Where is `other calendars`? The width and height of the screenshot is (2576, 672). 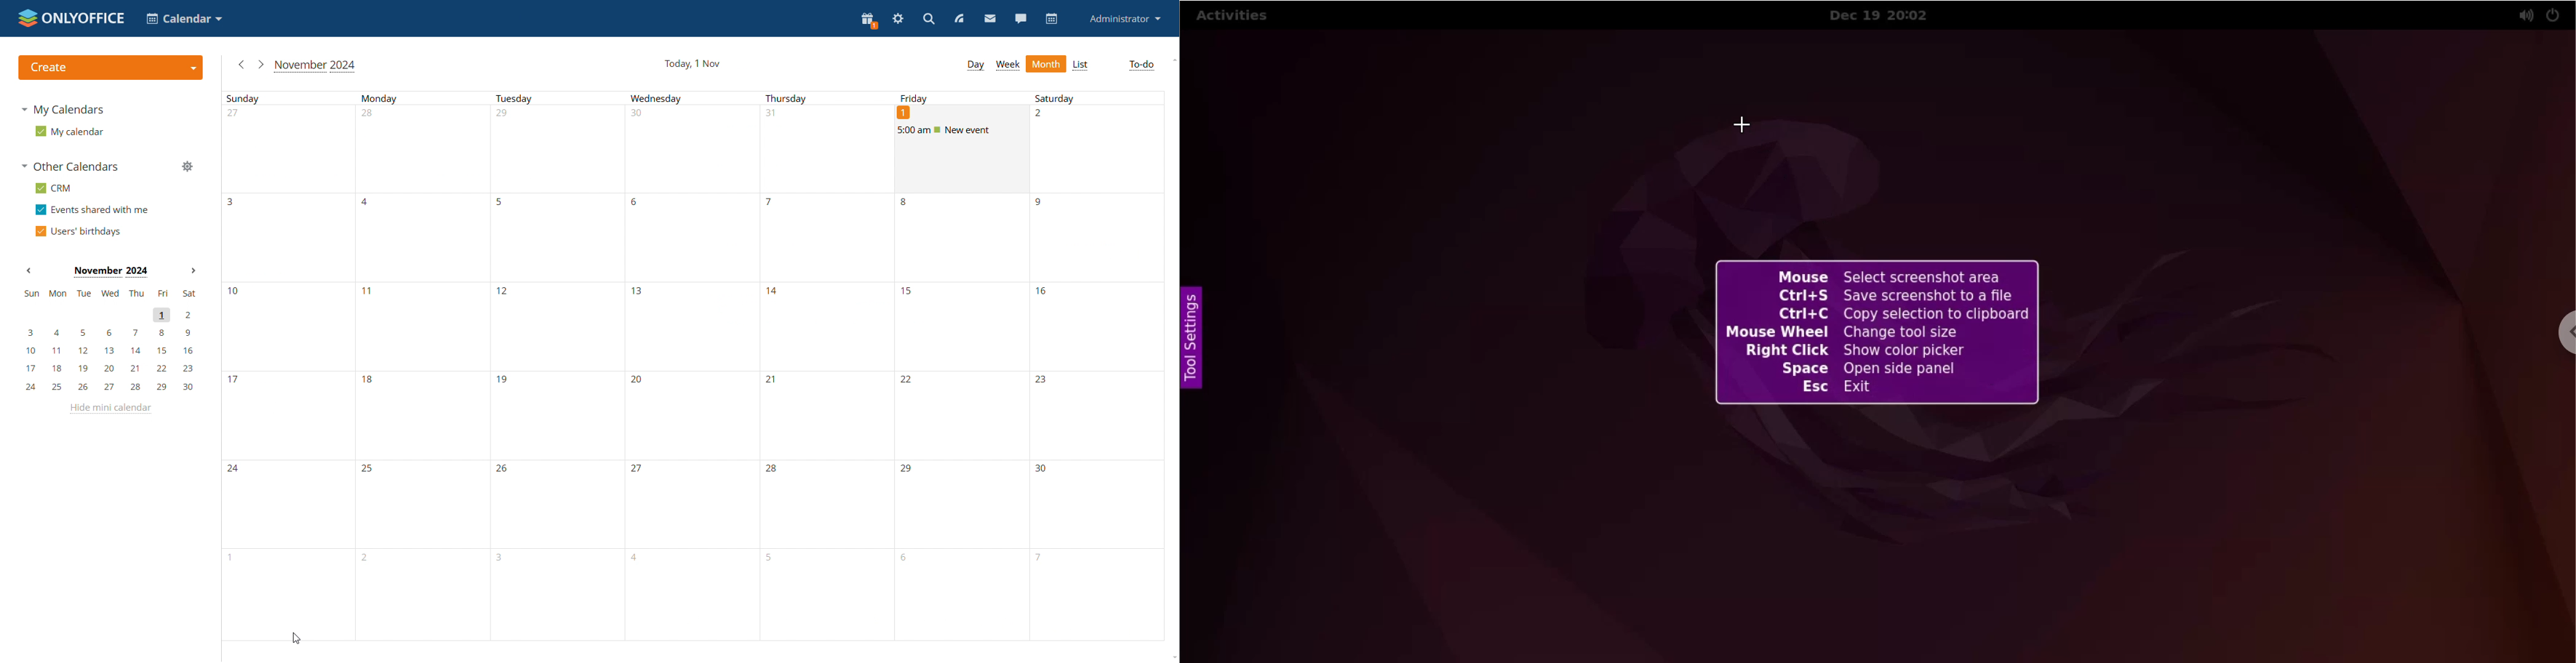
other calendars is located at coordinates (70, 167).